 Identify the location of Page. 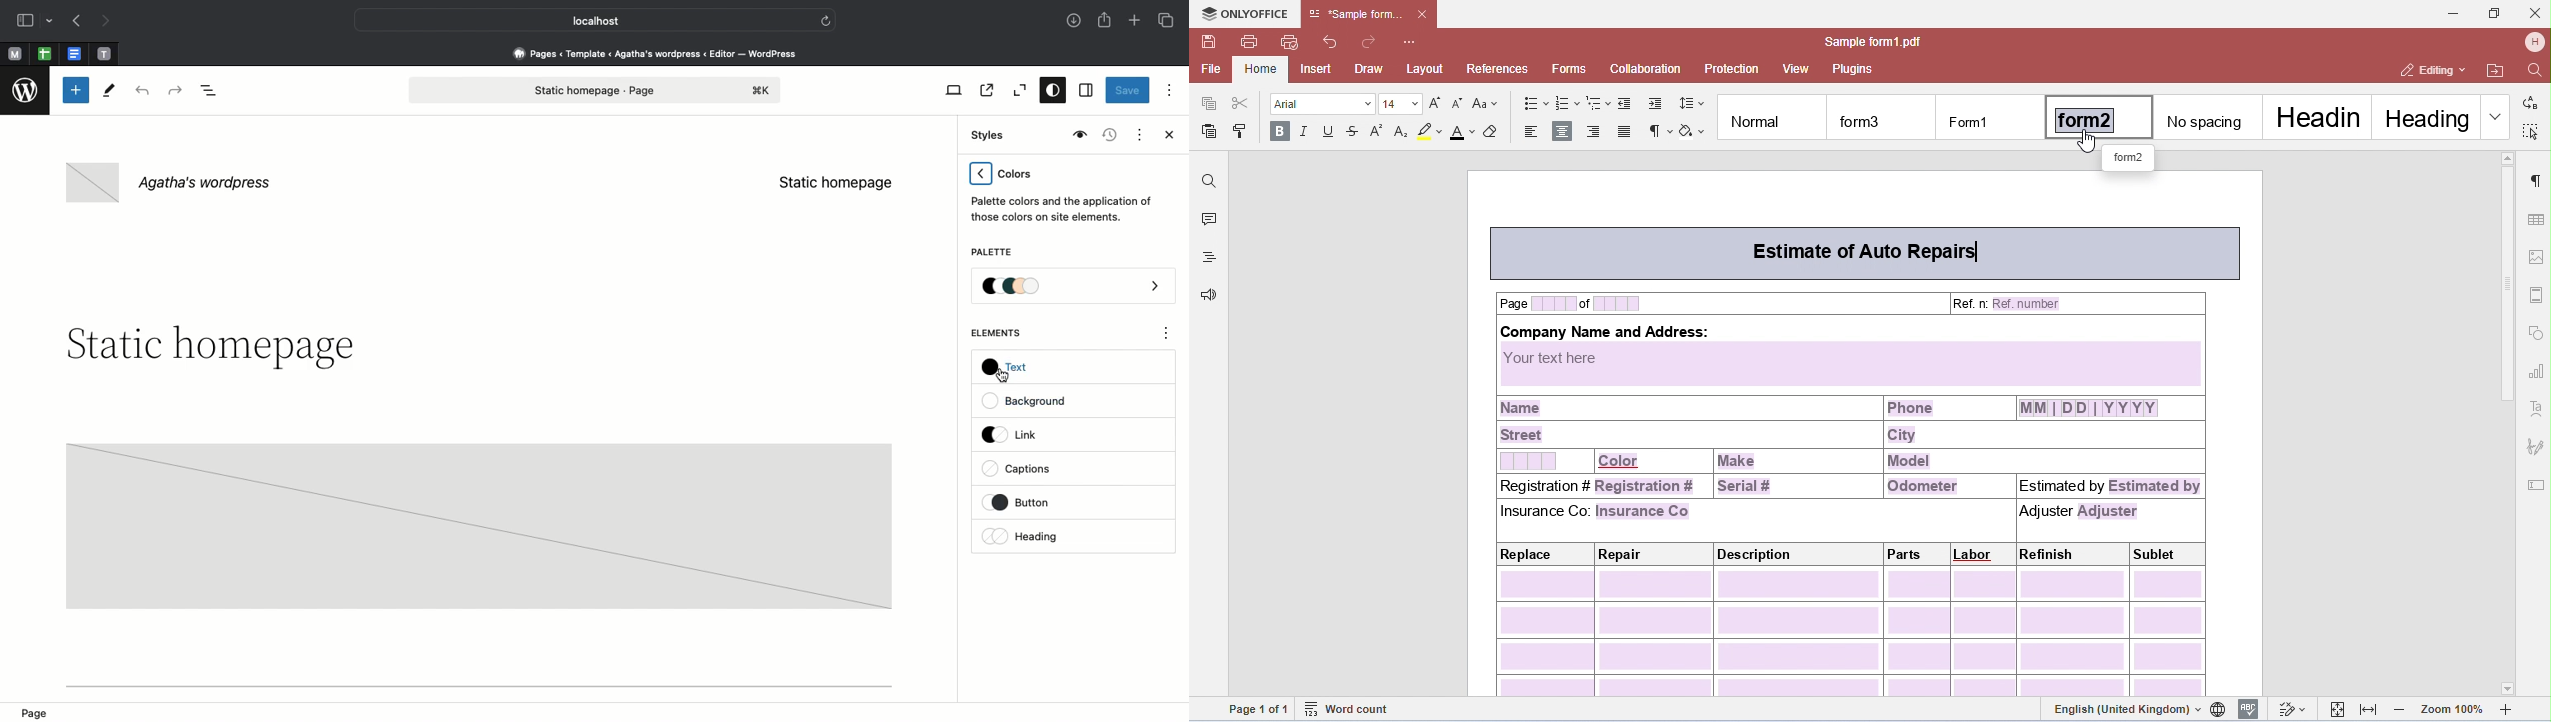
(596, 90).